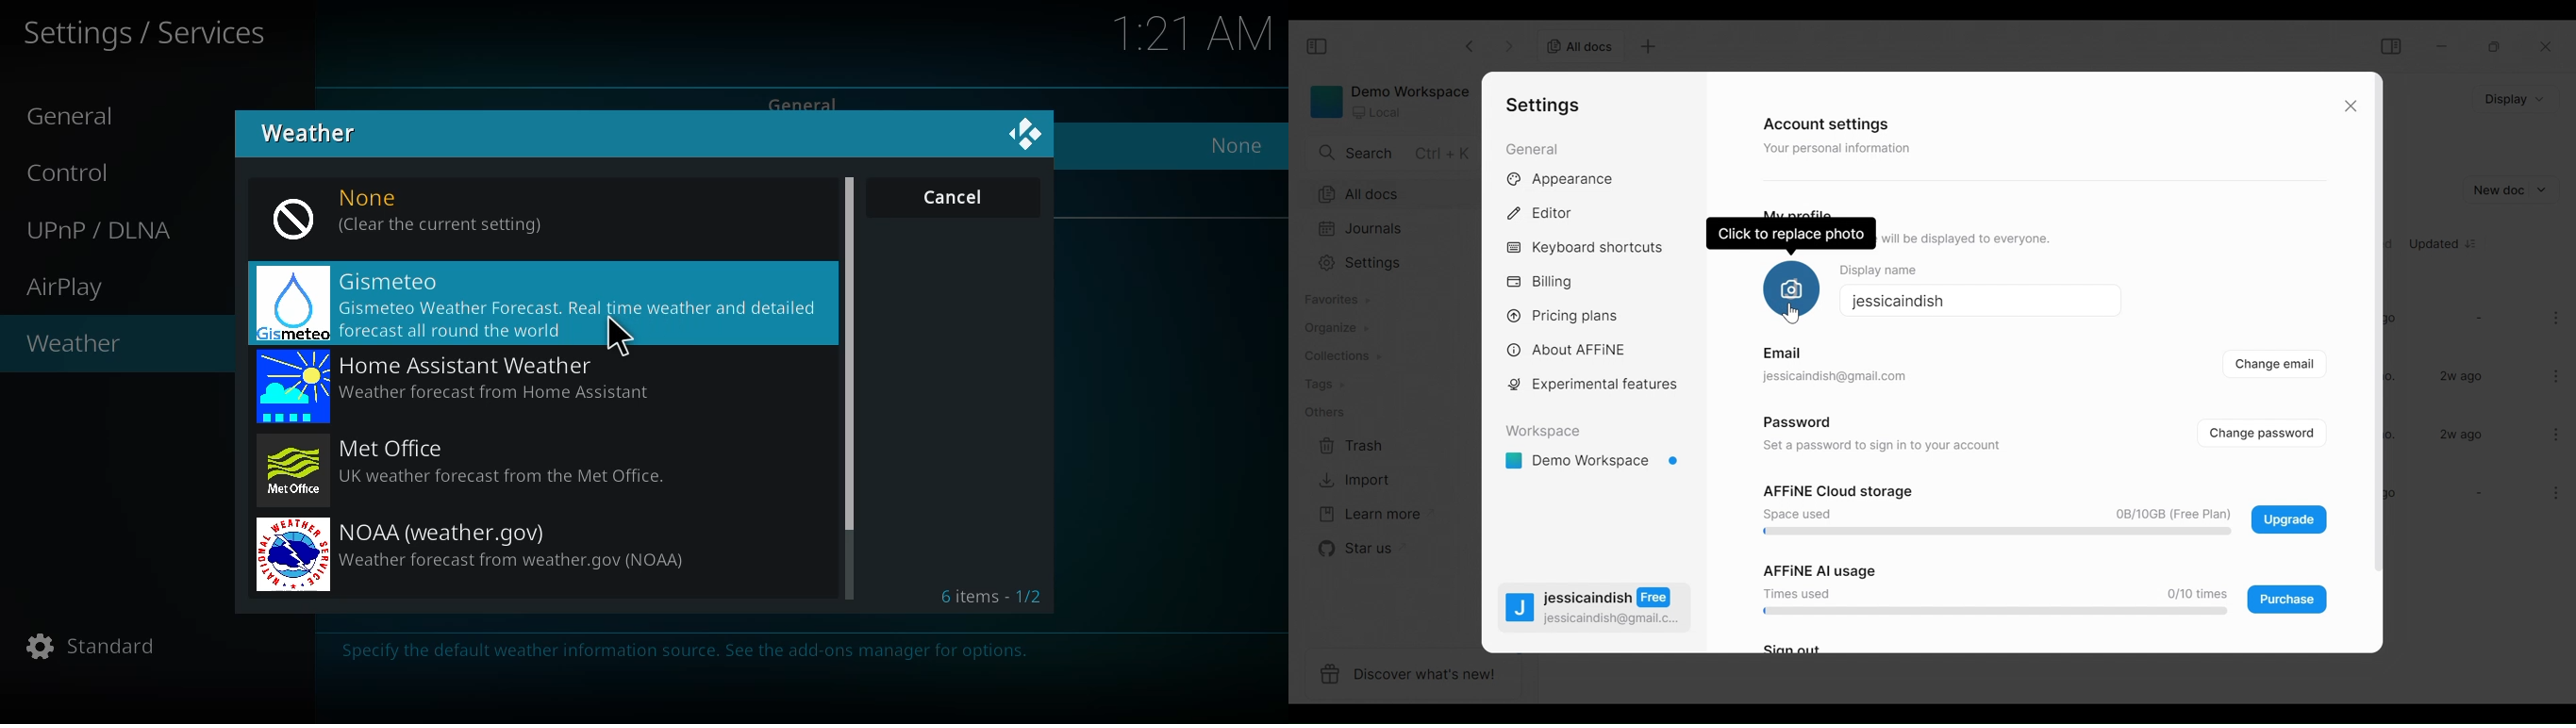  I want to click on time, so click(1196, 32).